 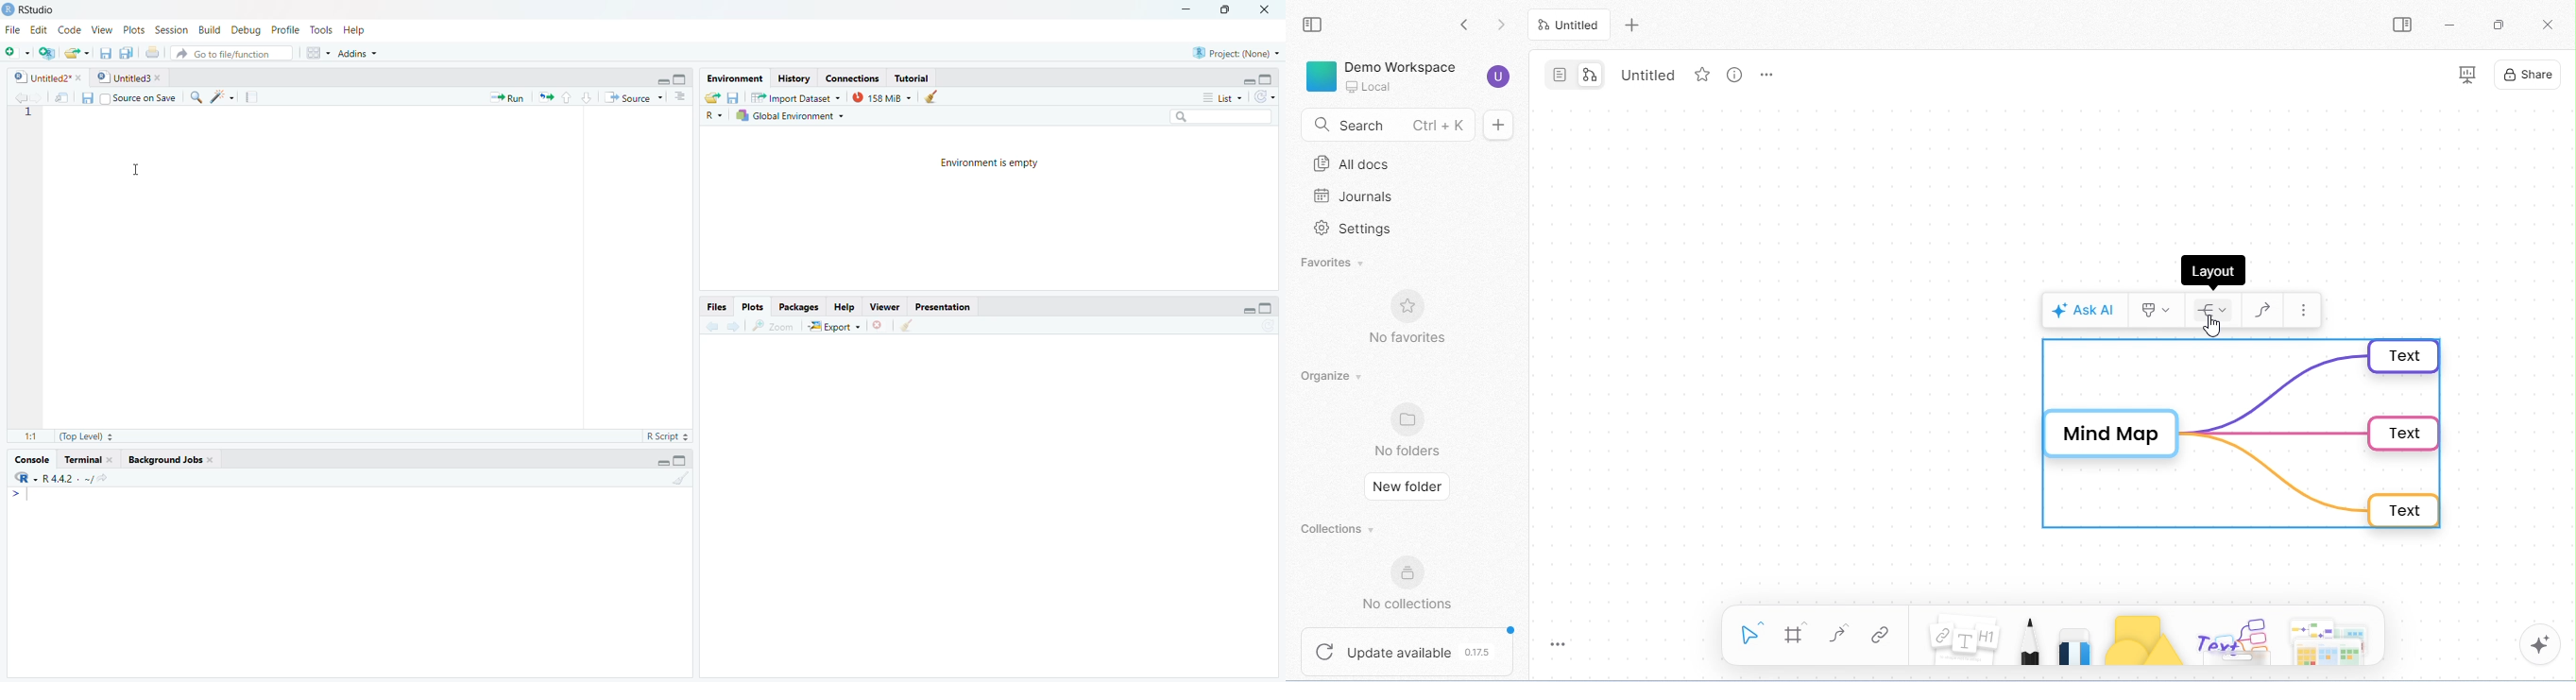 I want to click on Logo, so click(x=8, y=8).